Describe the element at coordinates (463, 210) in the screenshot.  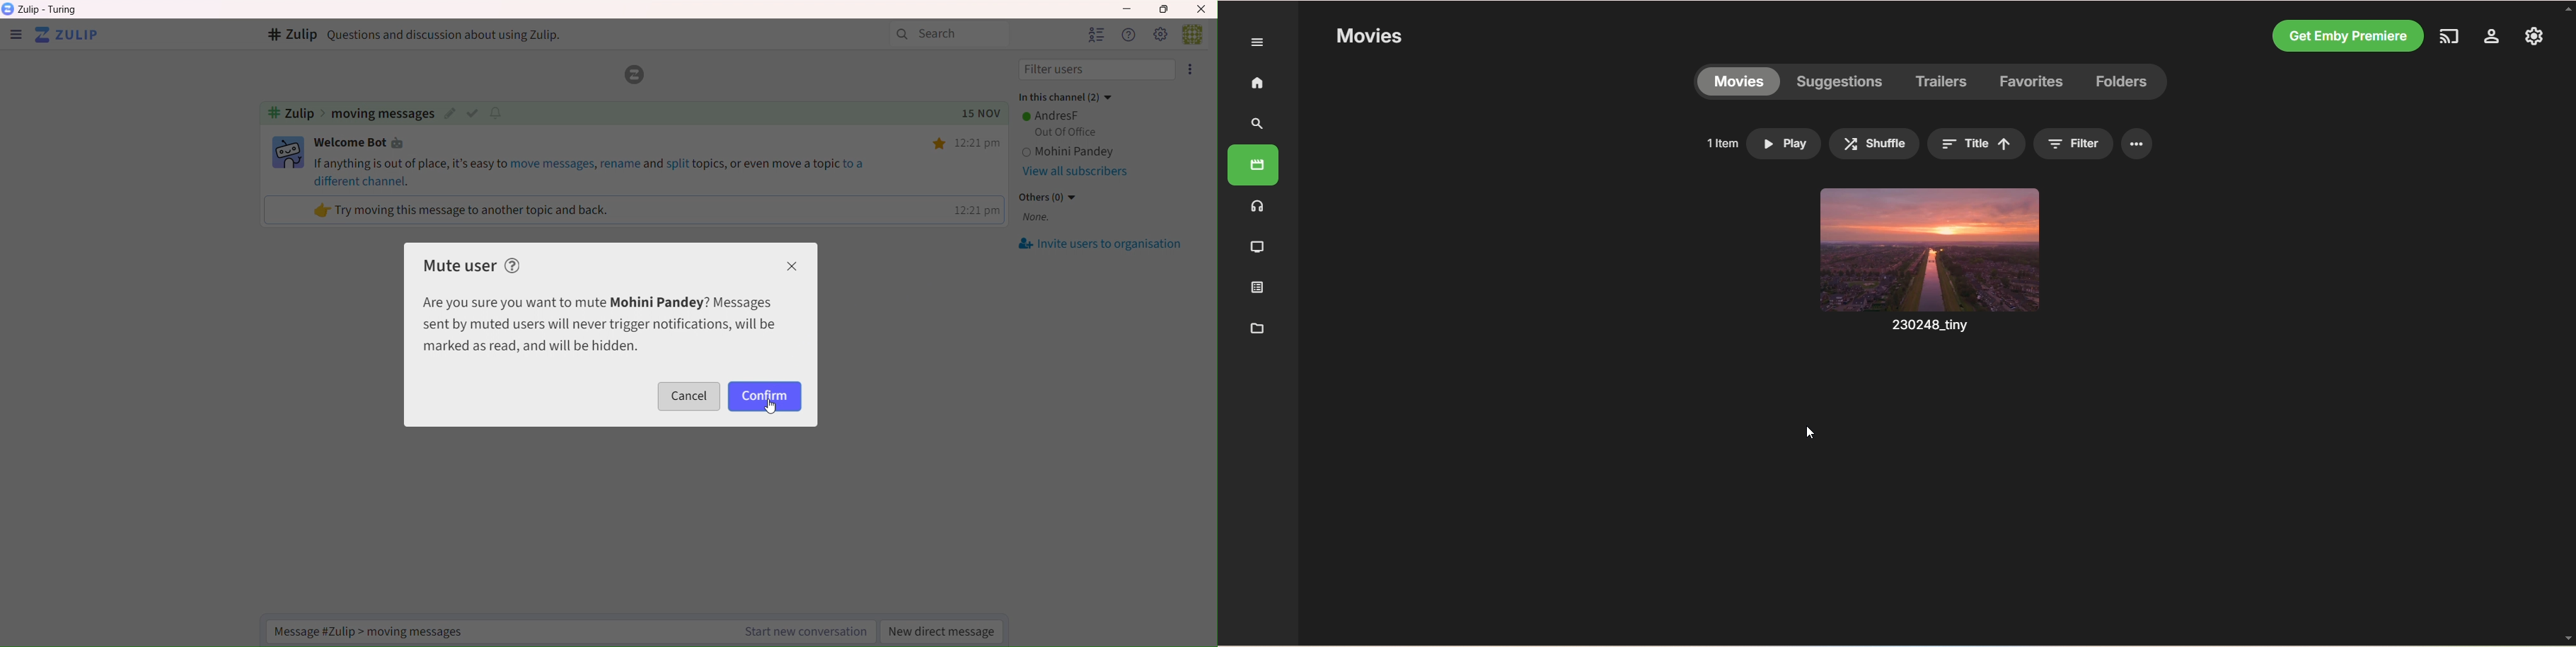
I see `Try moving this message to another topic and back.` at that location.